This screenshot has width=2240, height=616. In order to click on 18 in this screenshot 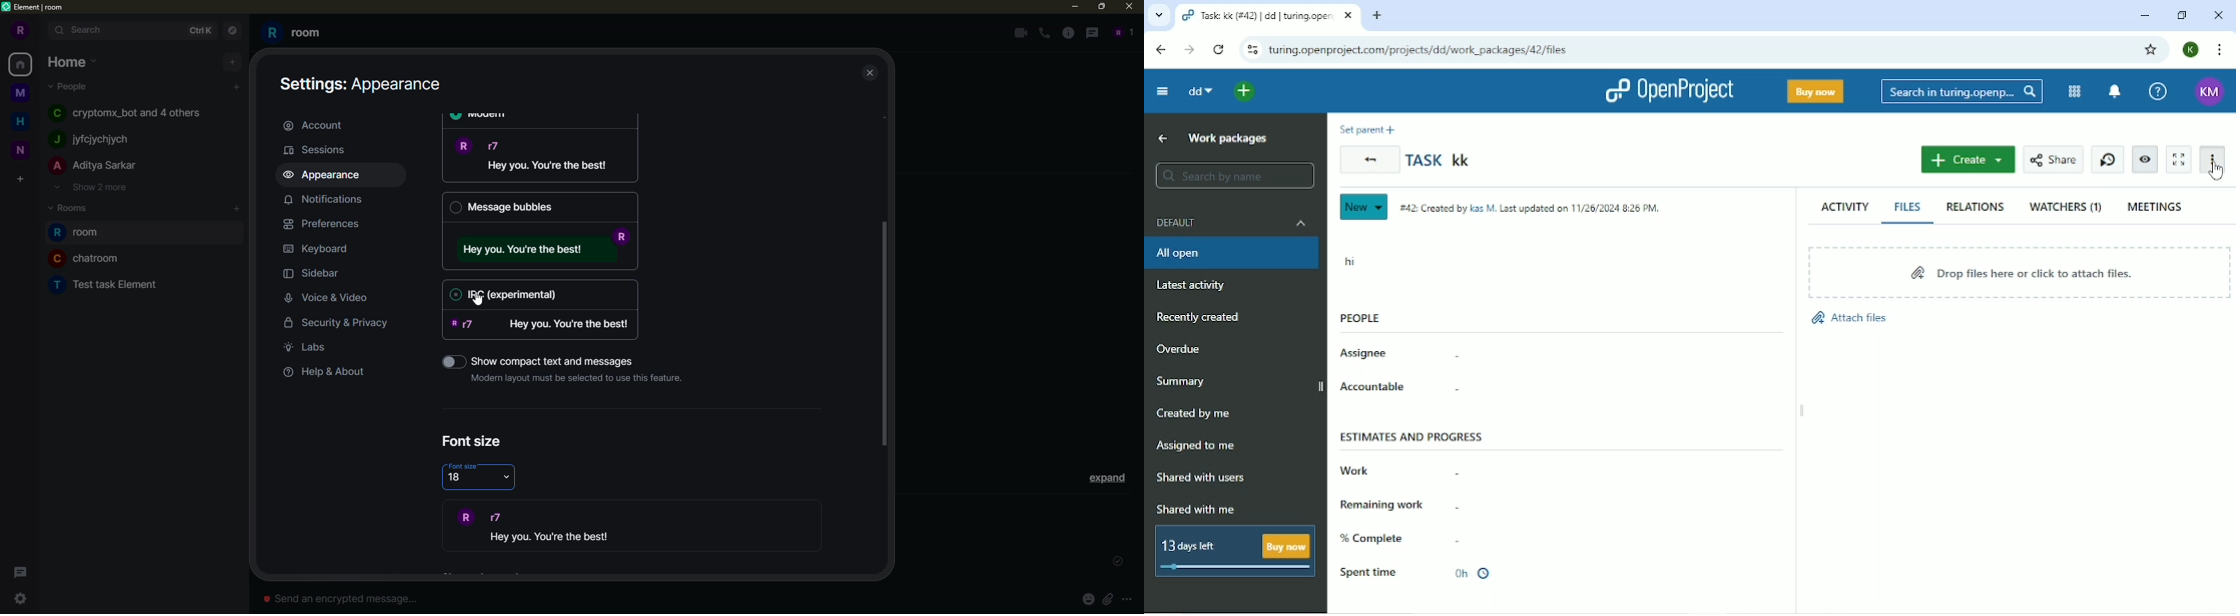, I will do `click(473, 478)`.